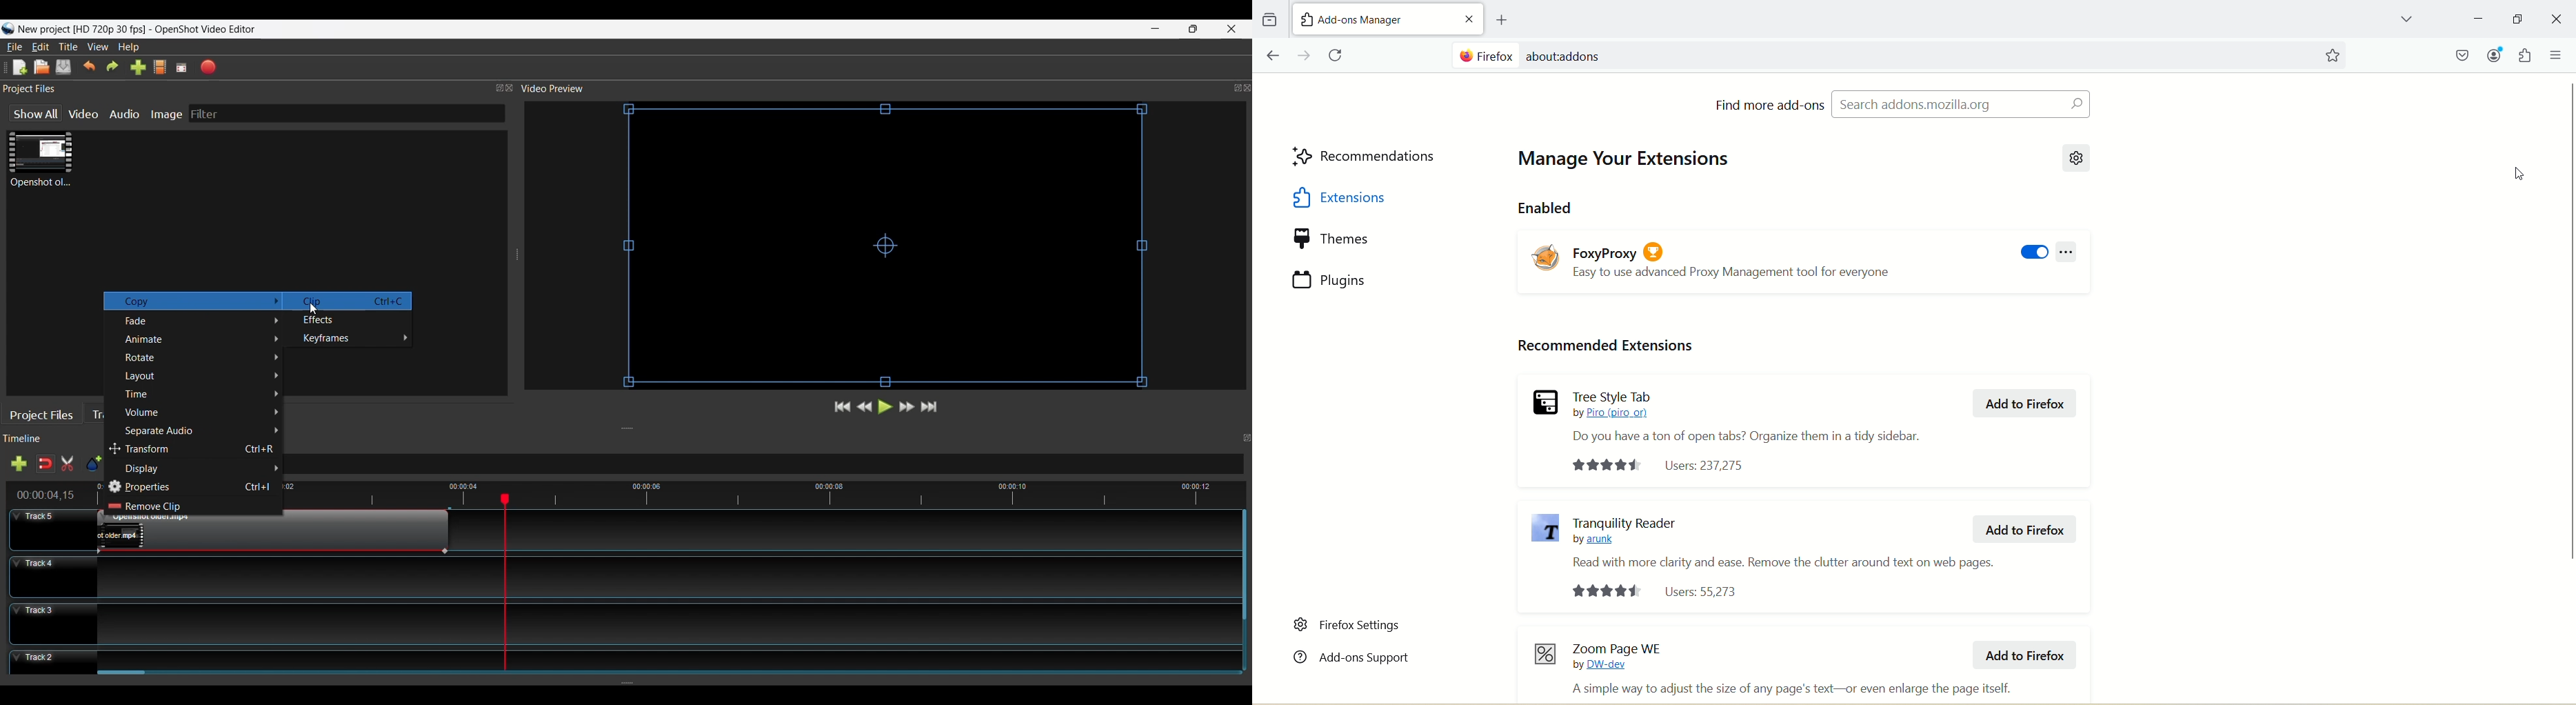 The height and width of the screenshot is (728, 2576). Describe the element at coordinates (1467, 21) in the screenshot. I see `Close` at that location.